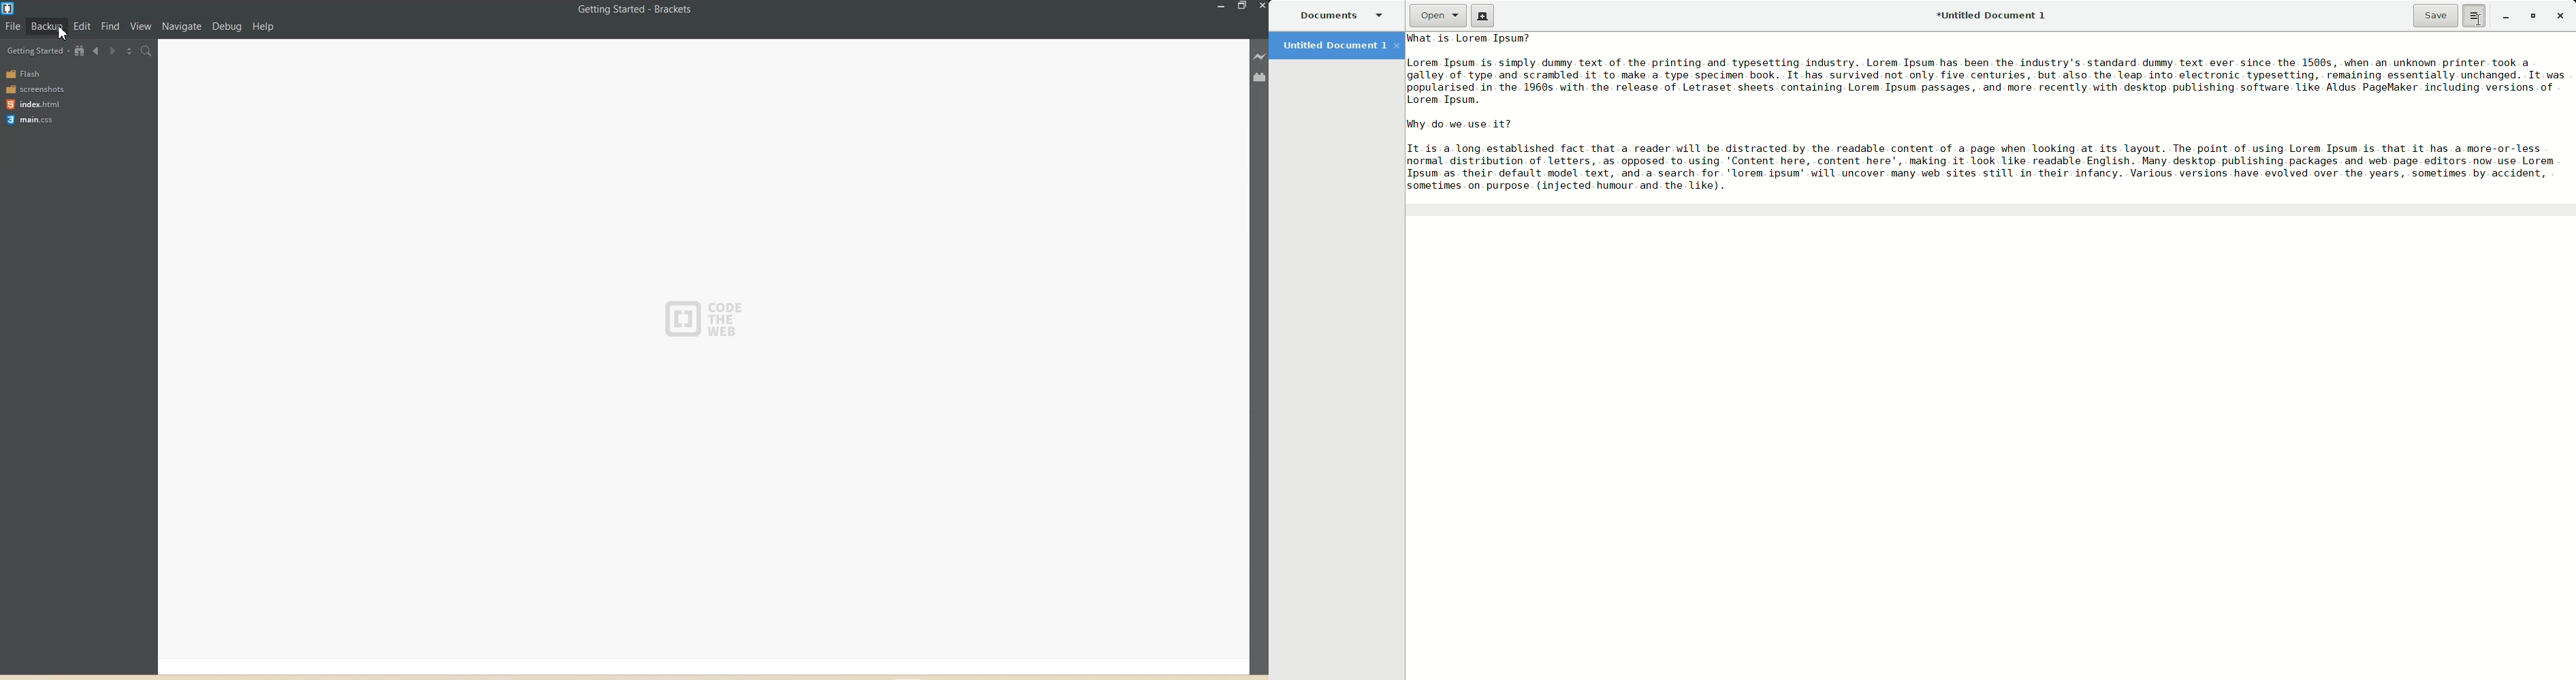  Describe the element at coordinates (635, 10) in the screenshot. I see `Getting Started - Brackets` at that location.